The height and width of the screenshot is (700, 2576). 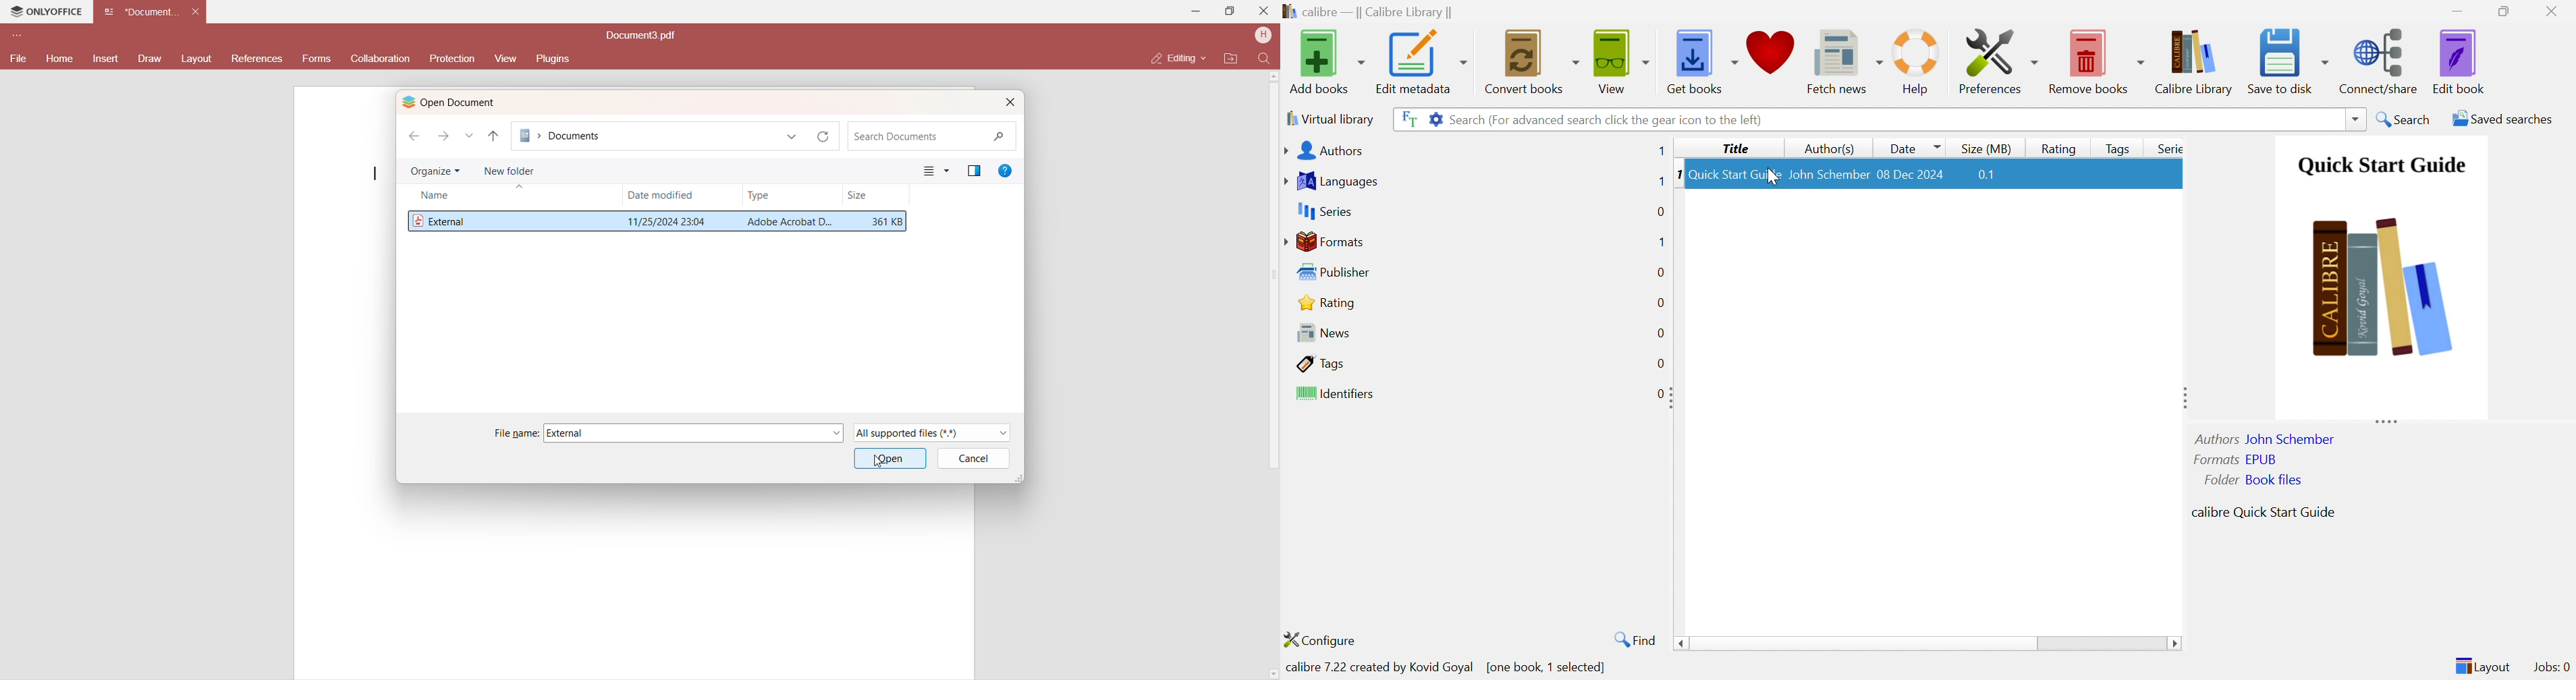 What do you see at coordinates (1661, 241) in the screenshot?
I see `1` at bounding box center [1661, 241].